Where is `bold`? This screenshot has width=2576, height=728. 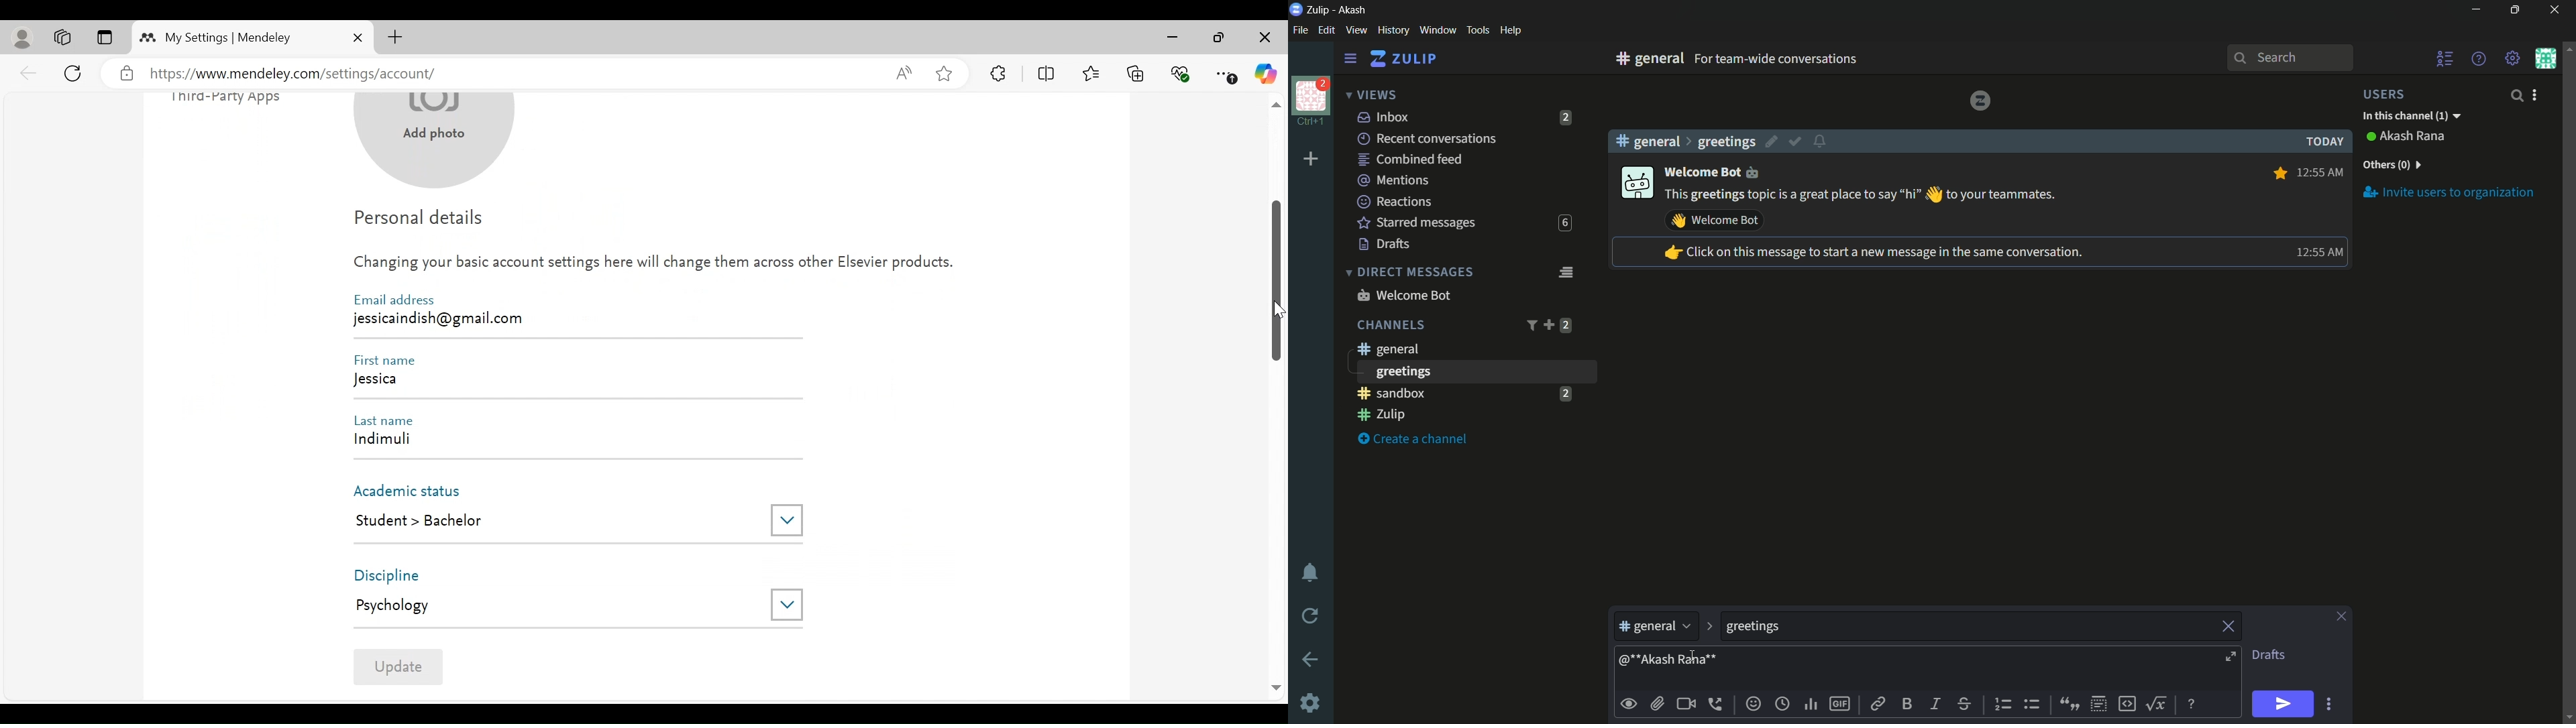
bold is located at coordinates (1908, 703).